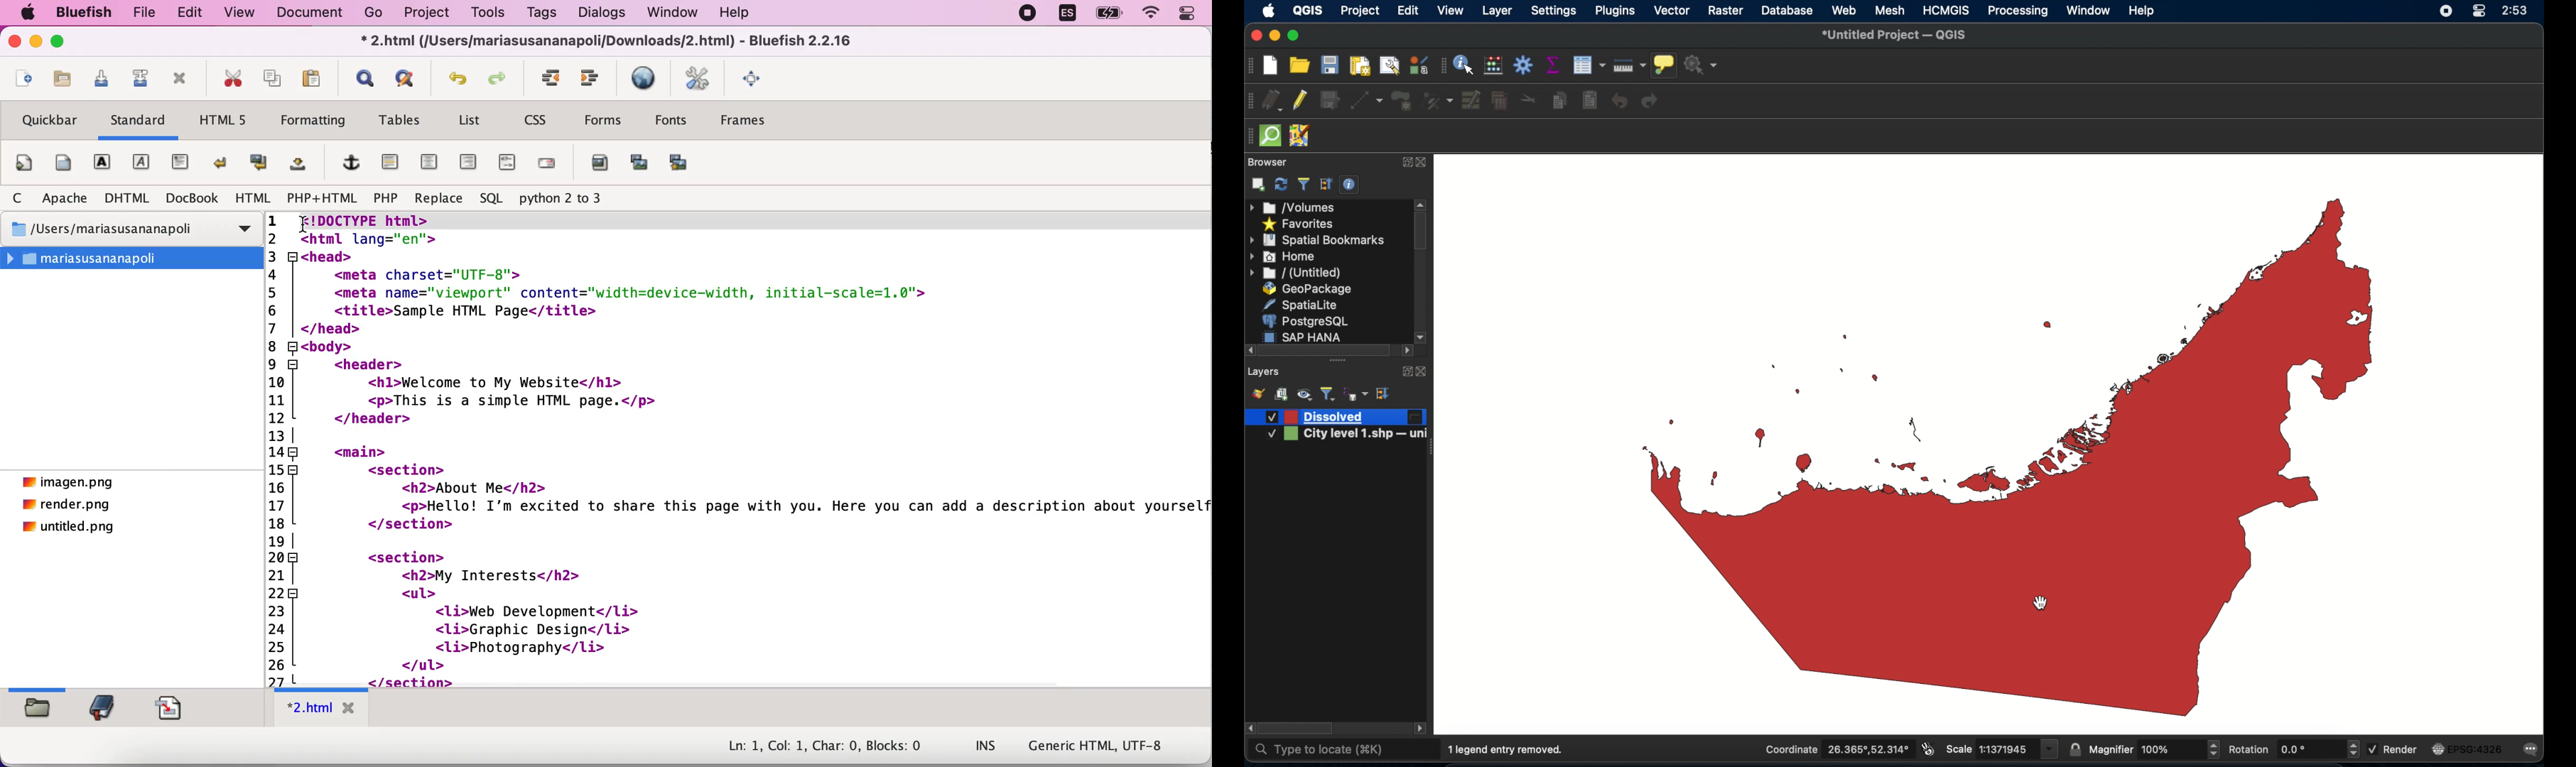  What do you see at coordinates (541, 124) in the screenshot?
I see `css` at bounding box center [541, 124].